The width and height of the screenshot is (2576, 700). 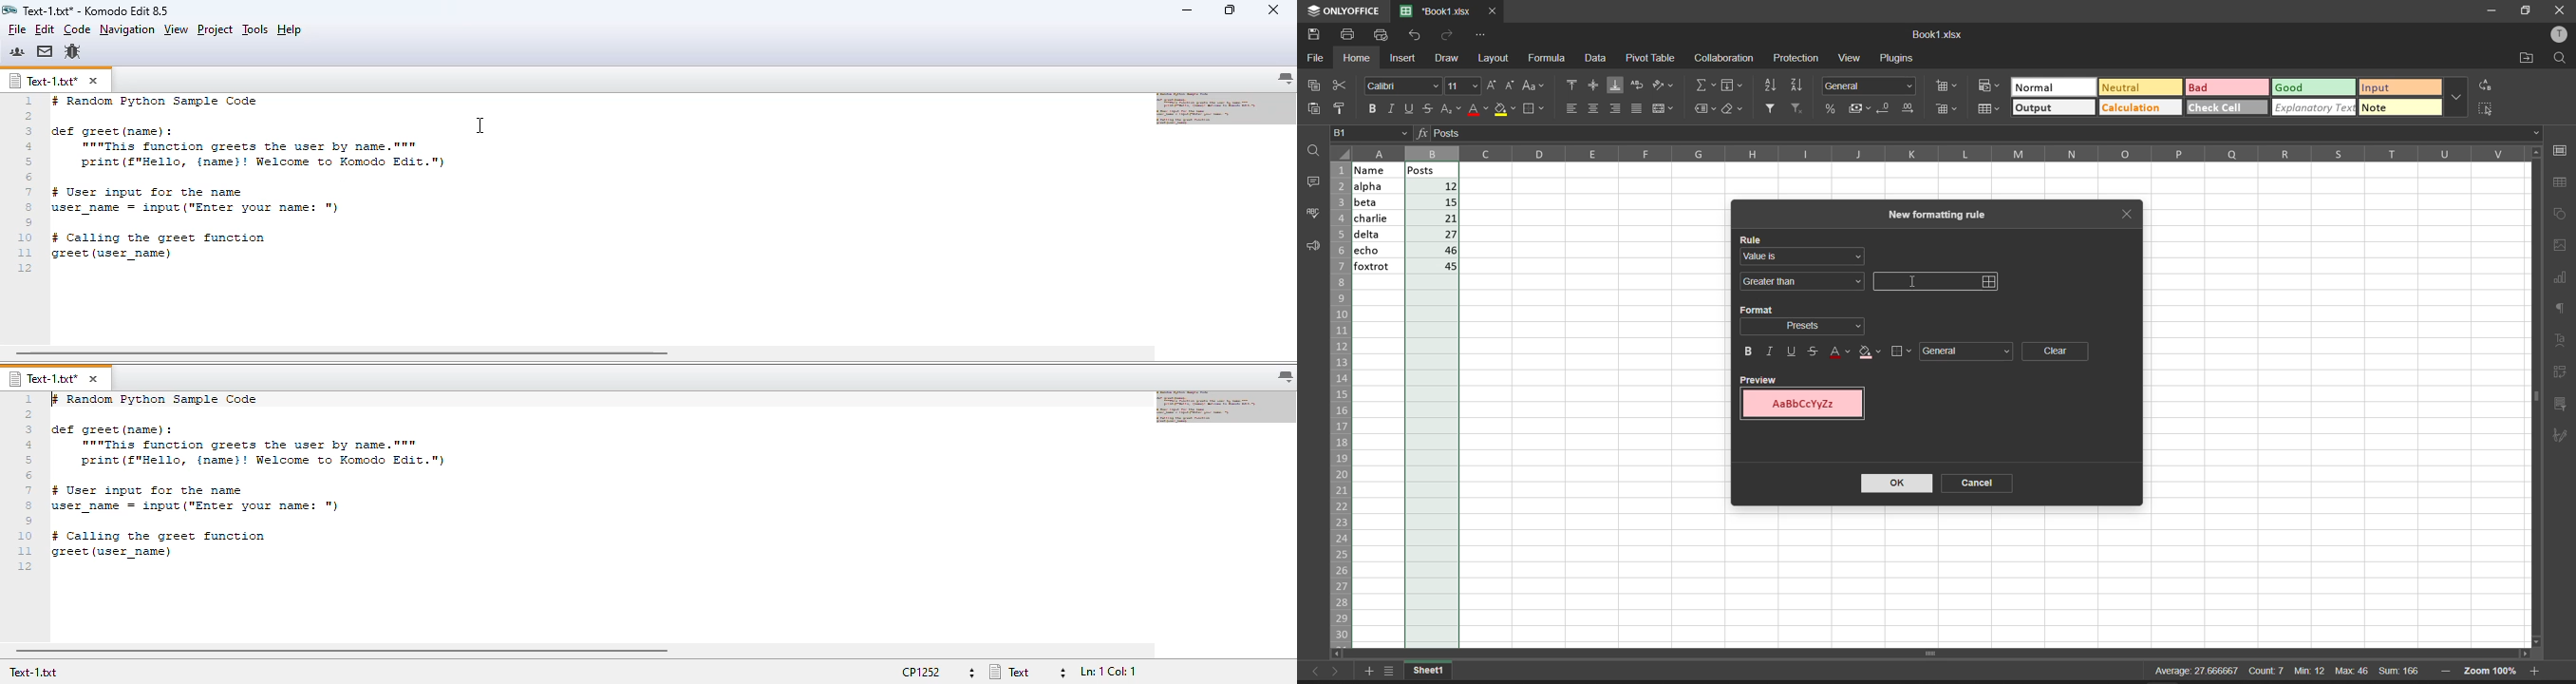 I want to click on greater than, so click(x=1801, y=283).